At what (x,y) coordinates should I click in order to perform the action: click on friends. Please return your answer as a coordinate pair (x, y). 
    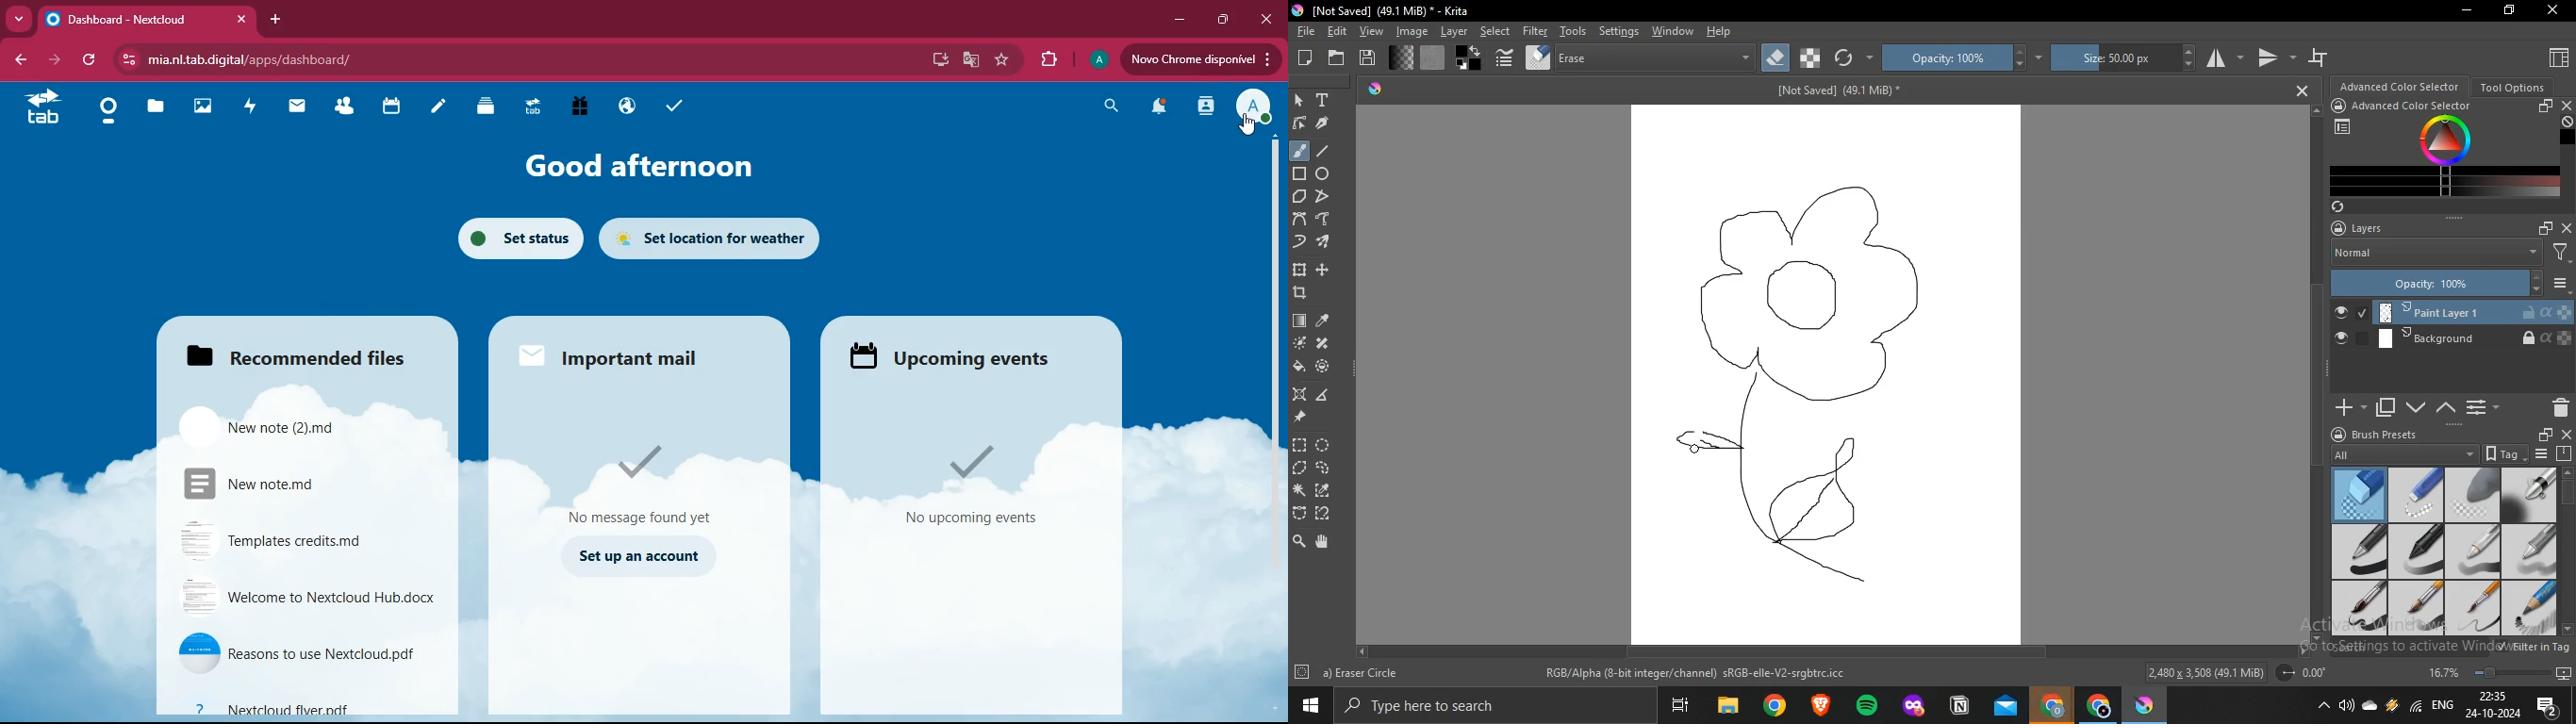
    Looking at the image, I should click on (350, 107).